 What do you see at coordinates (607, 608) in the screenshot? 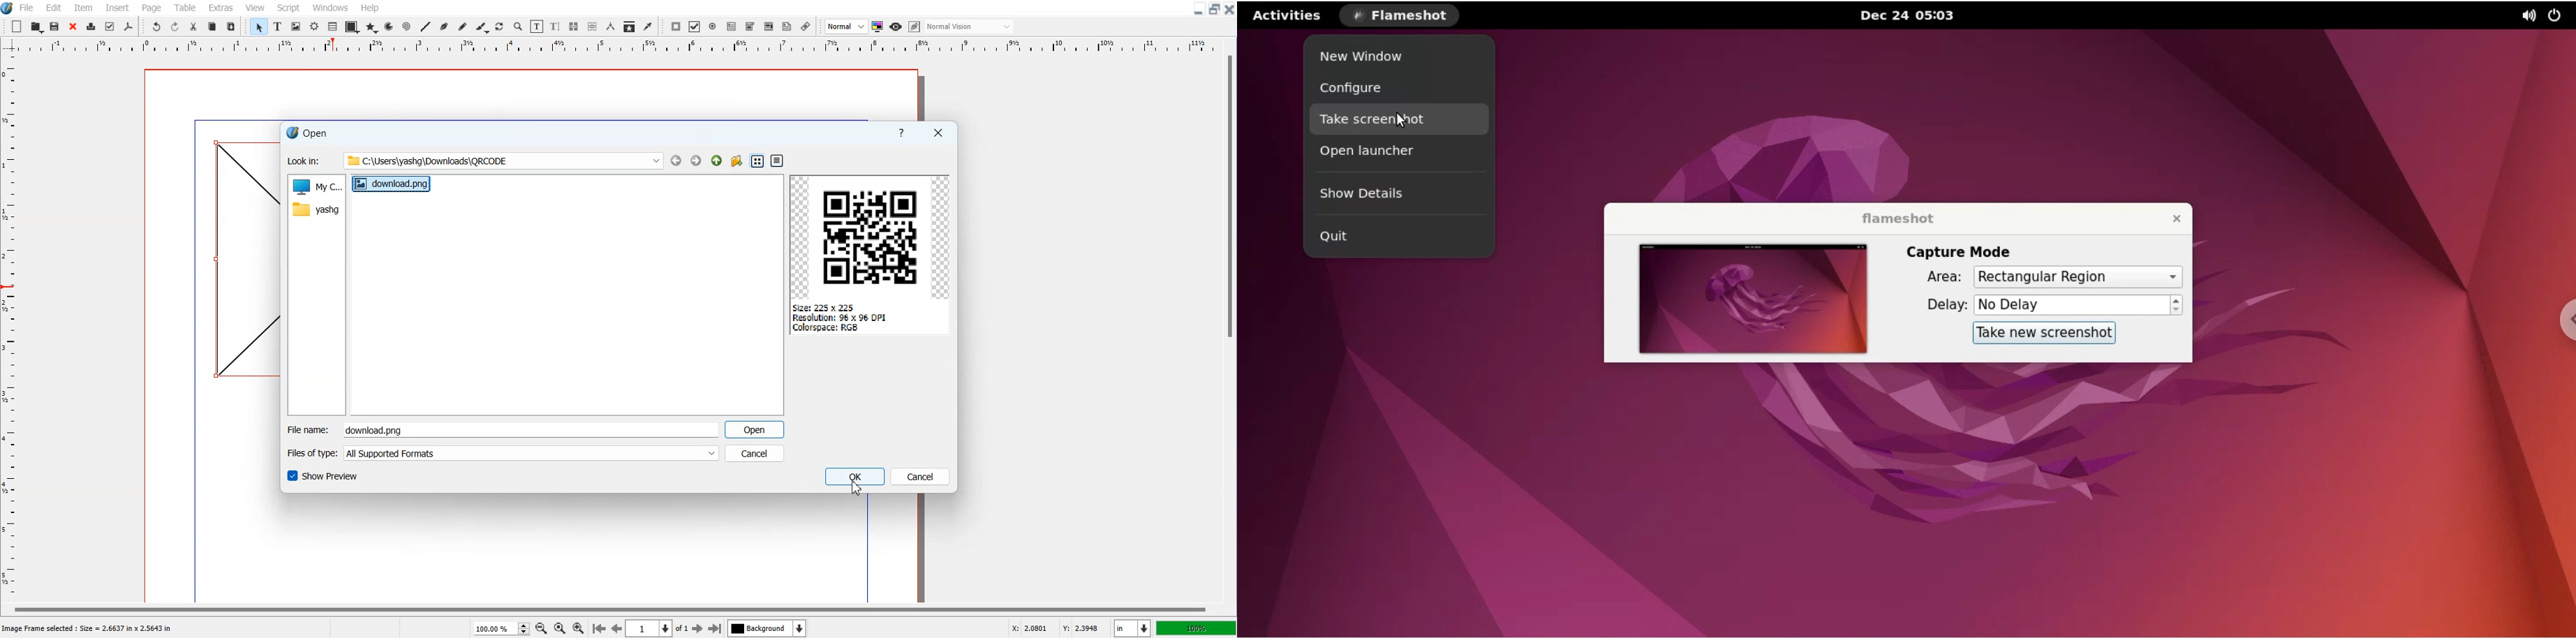
I see `Horizontal scroll bar` at bounding box center [607, 608].